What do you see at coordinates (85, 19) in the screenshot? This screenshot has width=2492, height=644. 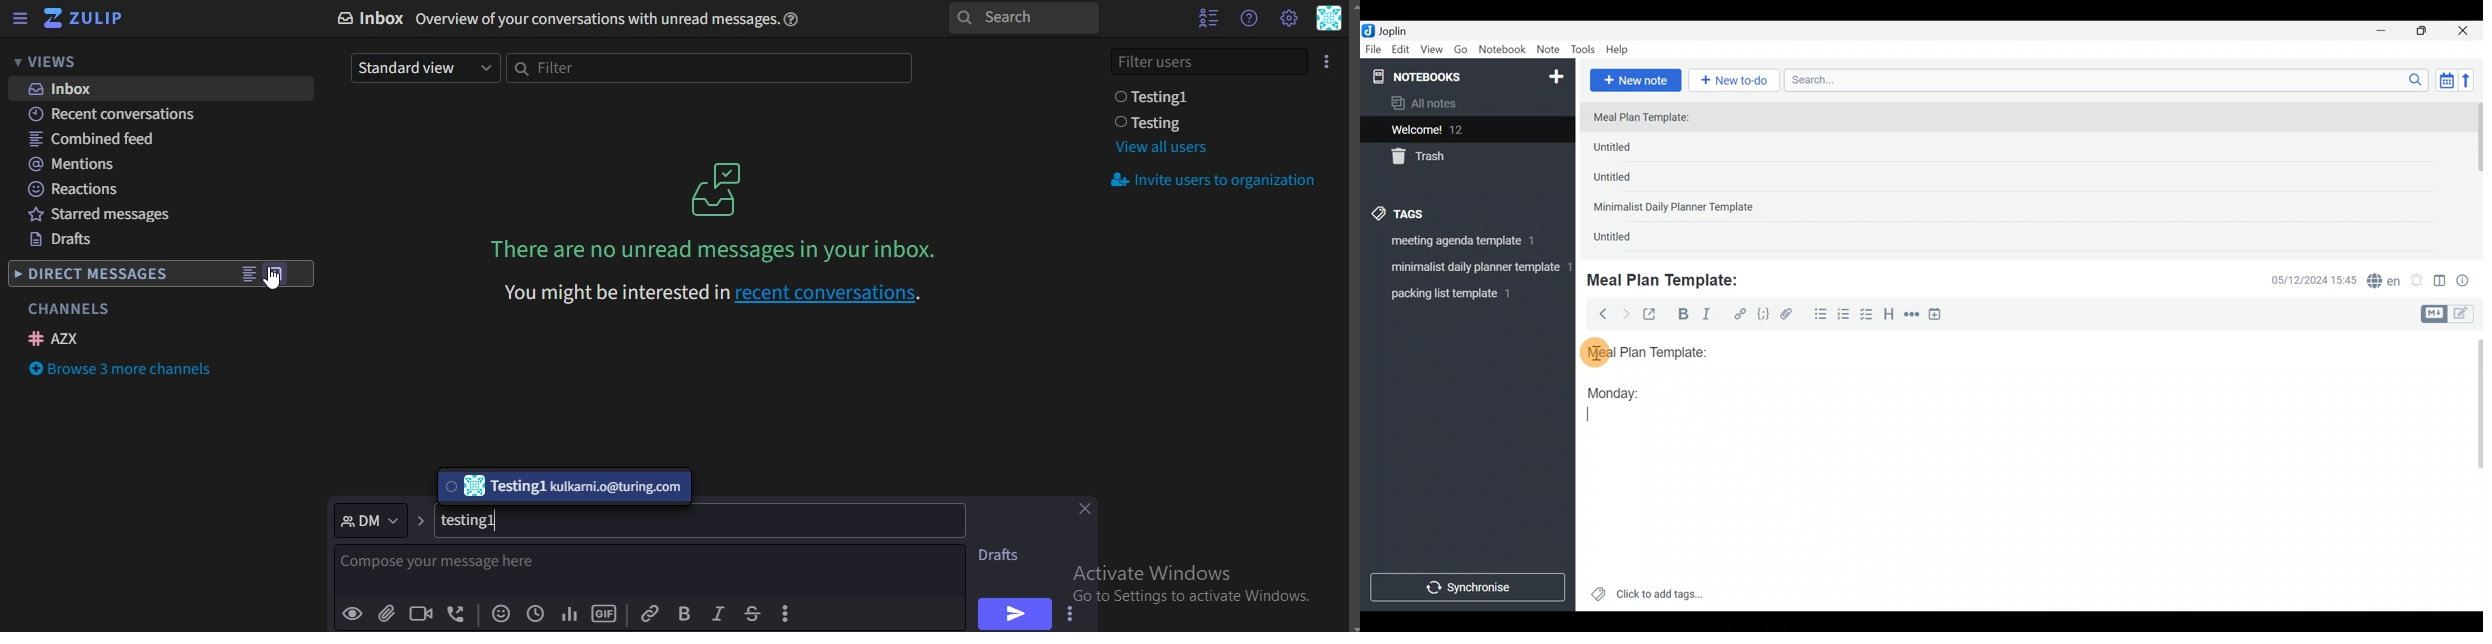 I see `icon` at bounding box center [85, 19].